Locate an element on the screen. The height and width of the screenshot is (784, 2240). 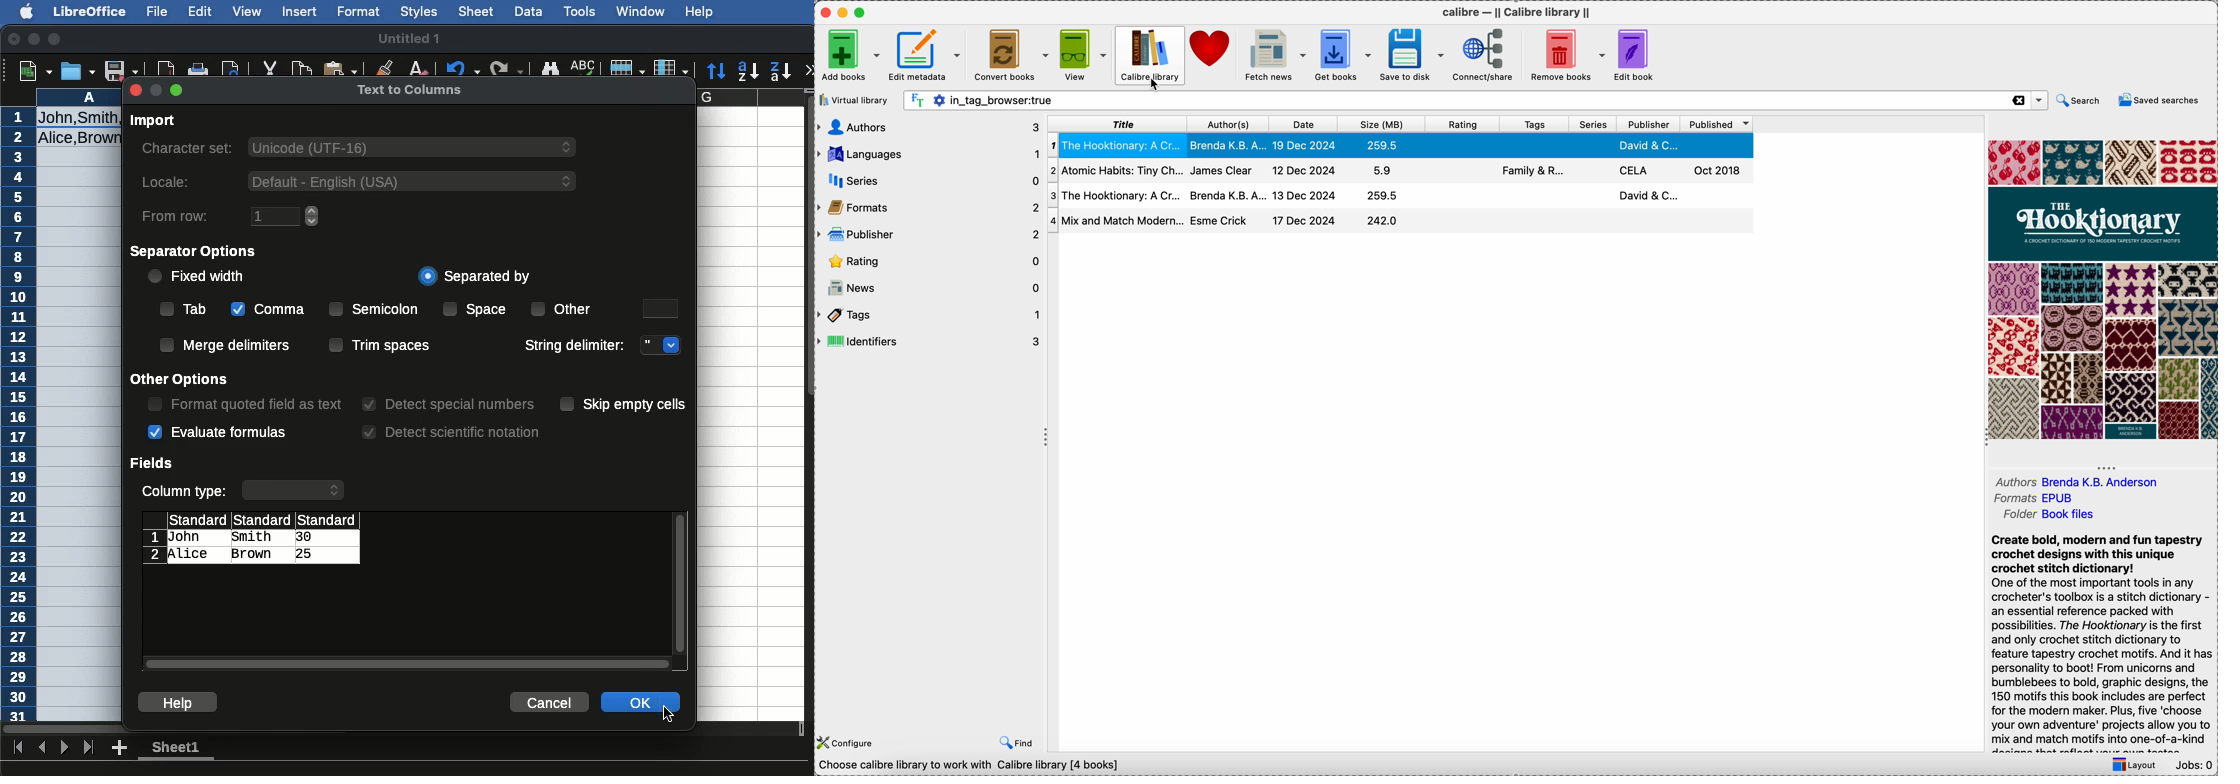
publisher is located at coordinates (1650, 124).